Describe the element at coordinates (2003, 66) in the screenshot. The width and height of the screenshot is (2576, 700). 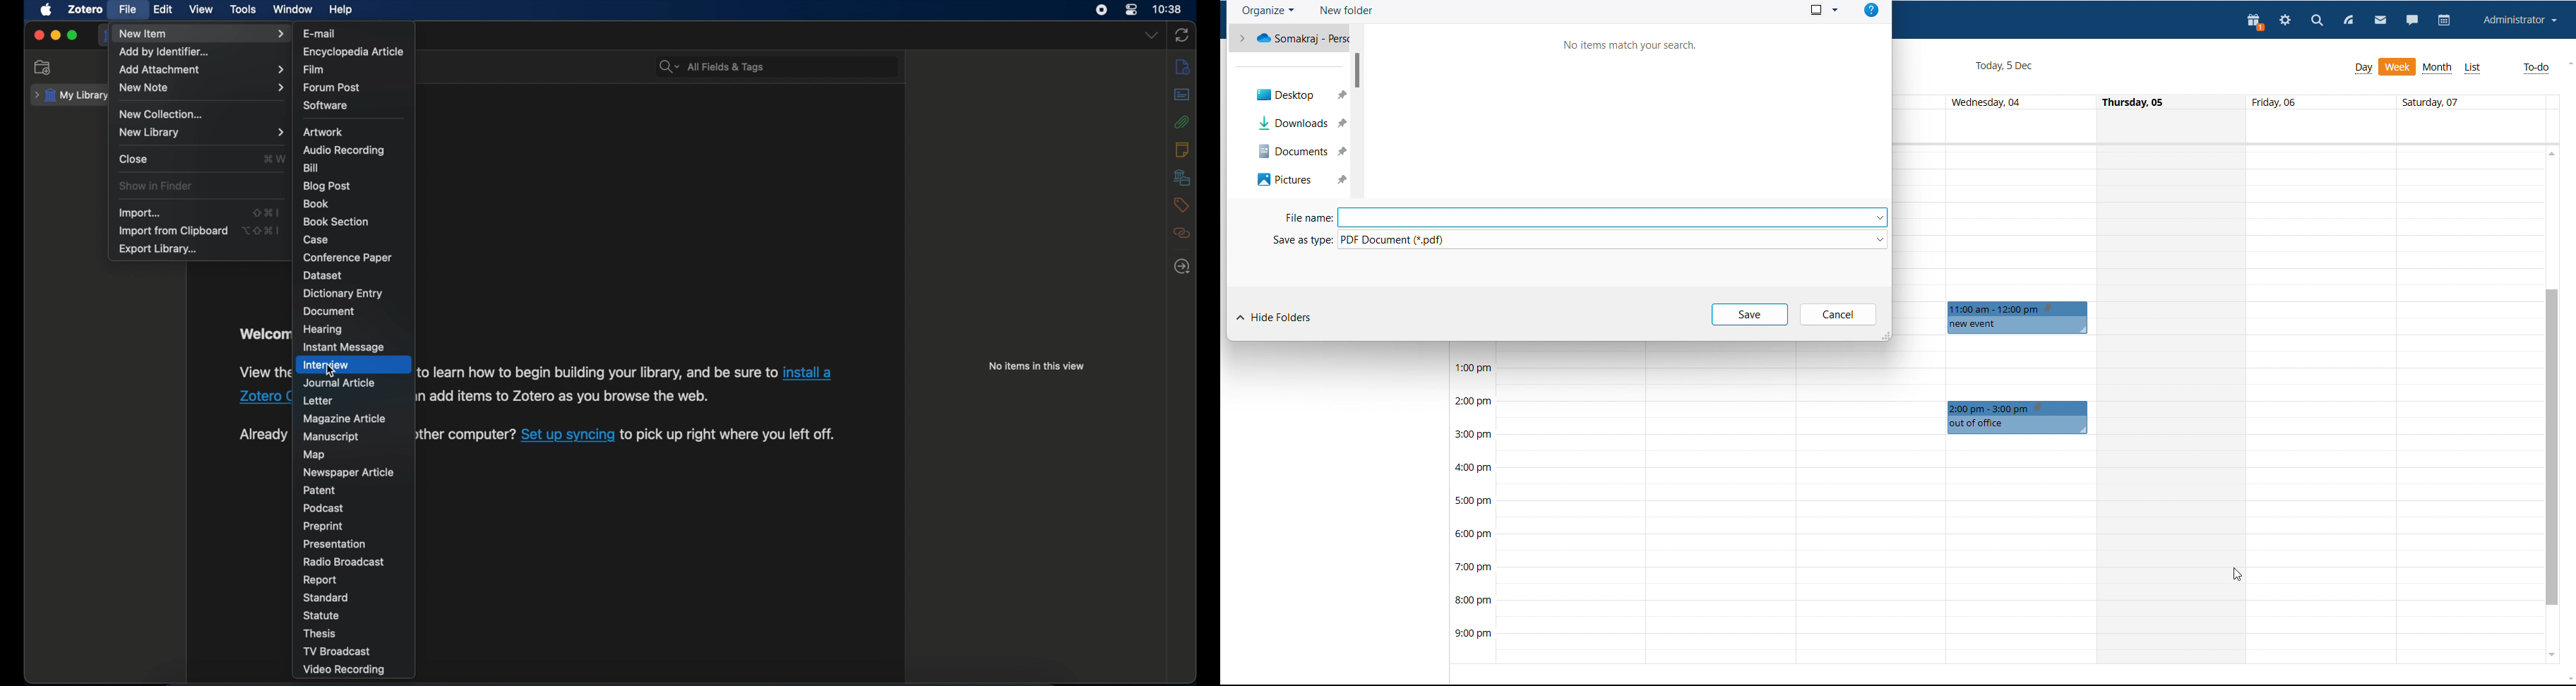
I see `current date` at that location.